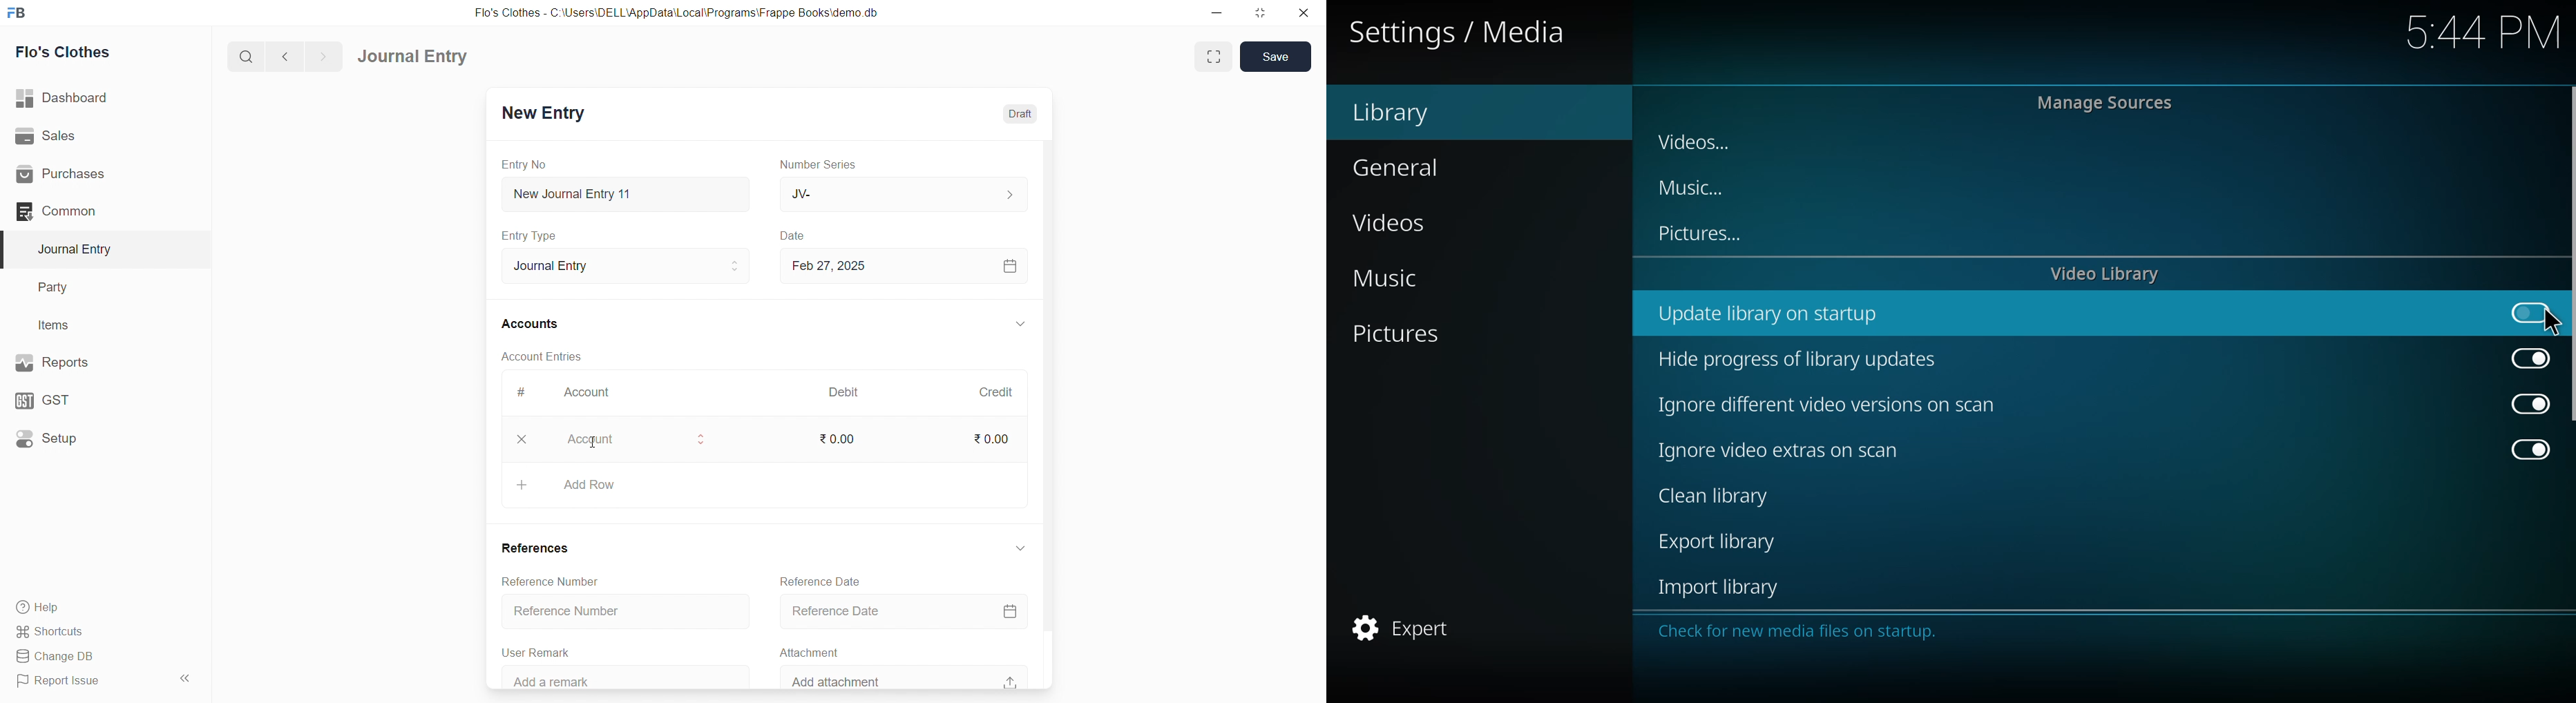  I want to click on Items, so click(59, 325).